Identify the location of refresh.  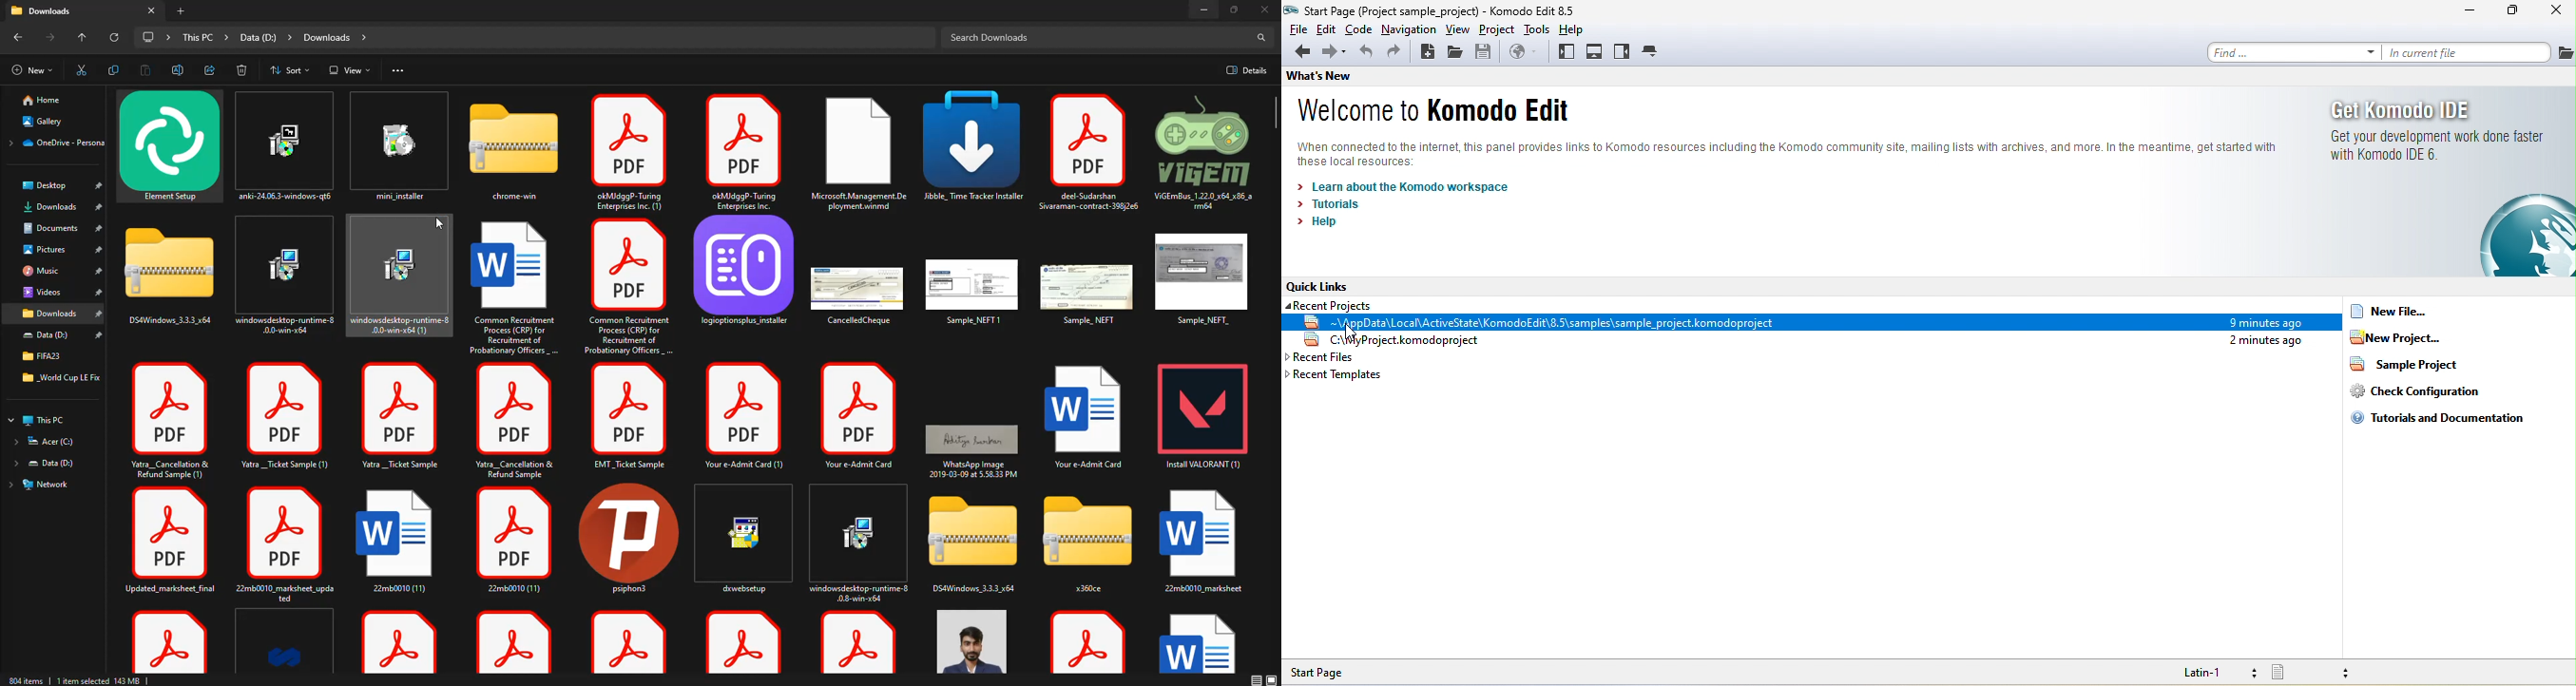
(114, 38).